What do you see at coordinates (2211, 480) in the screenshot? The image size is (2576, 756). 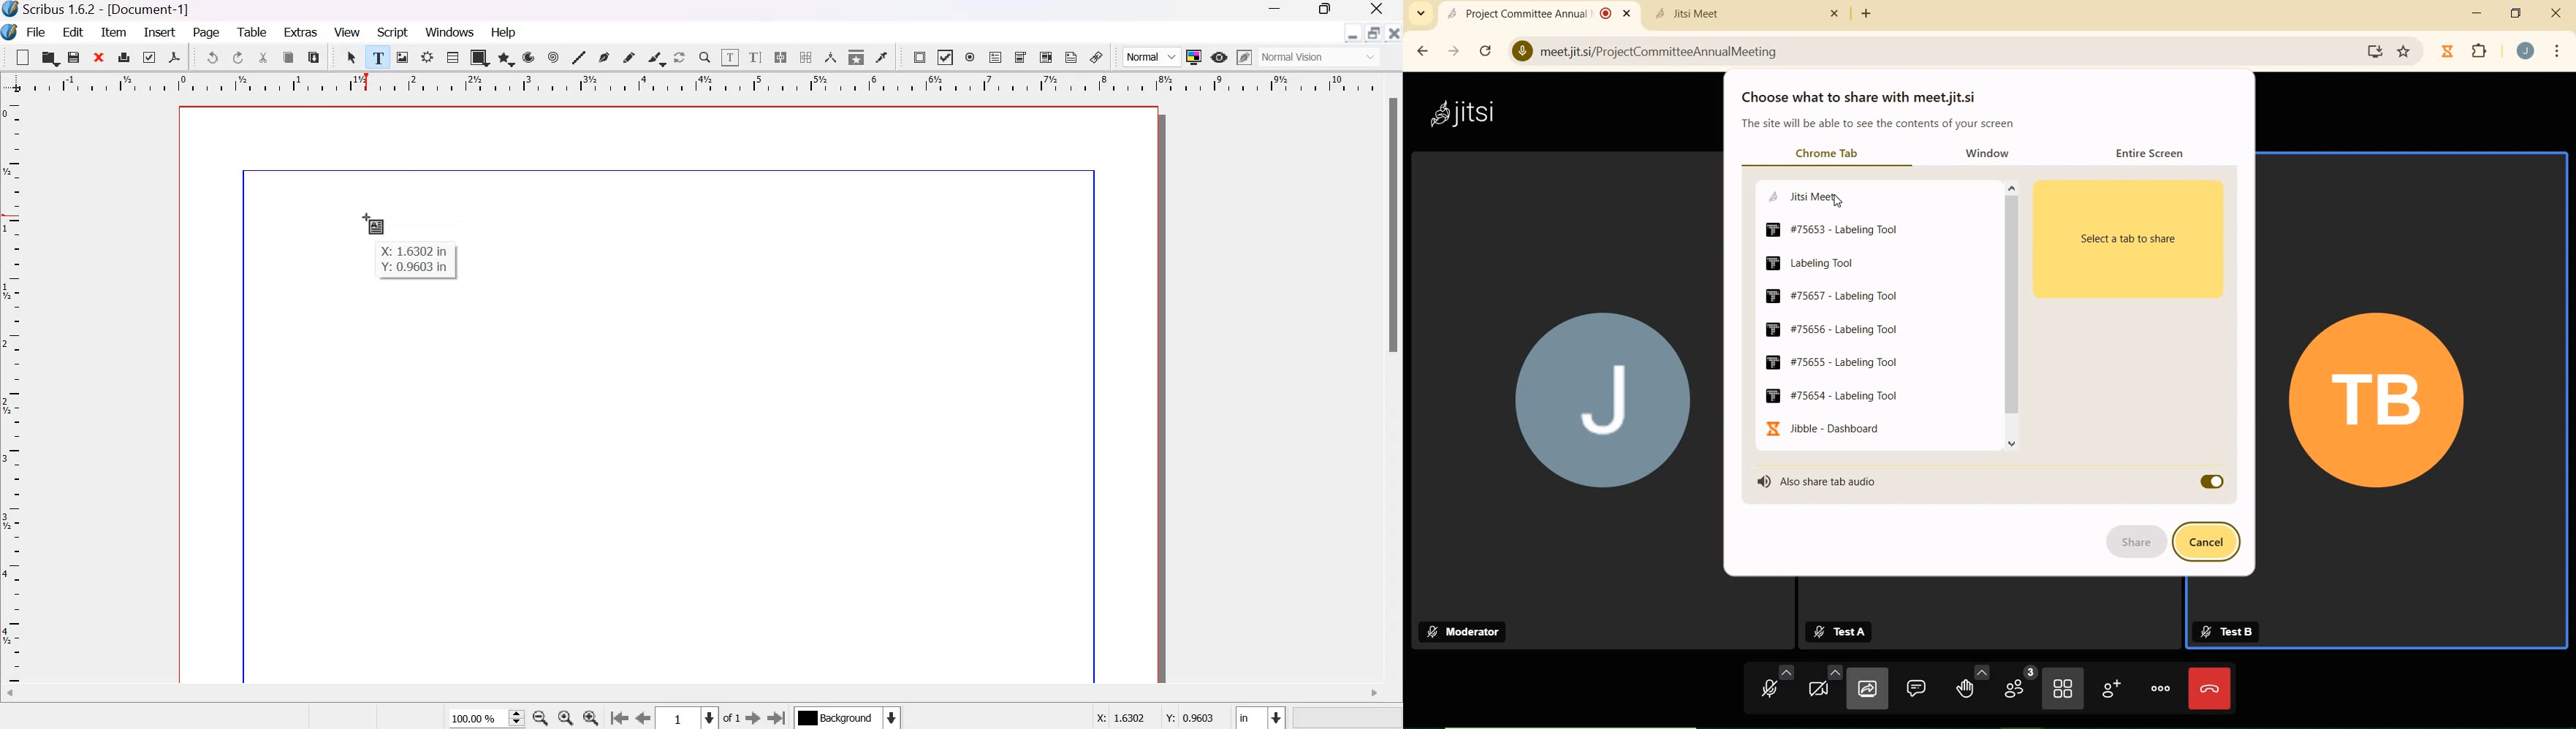 I see `toggle` at bounding box center [2211, 480].